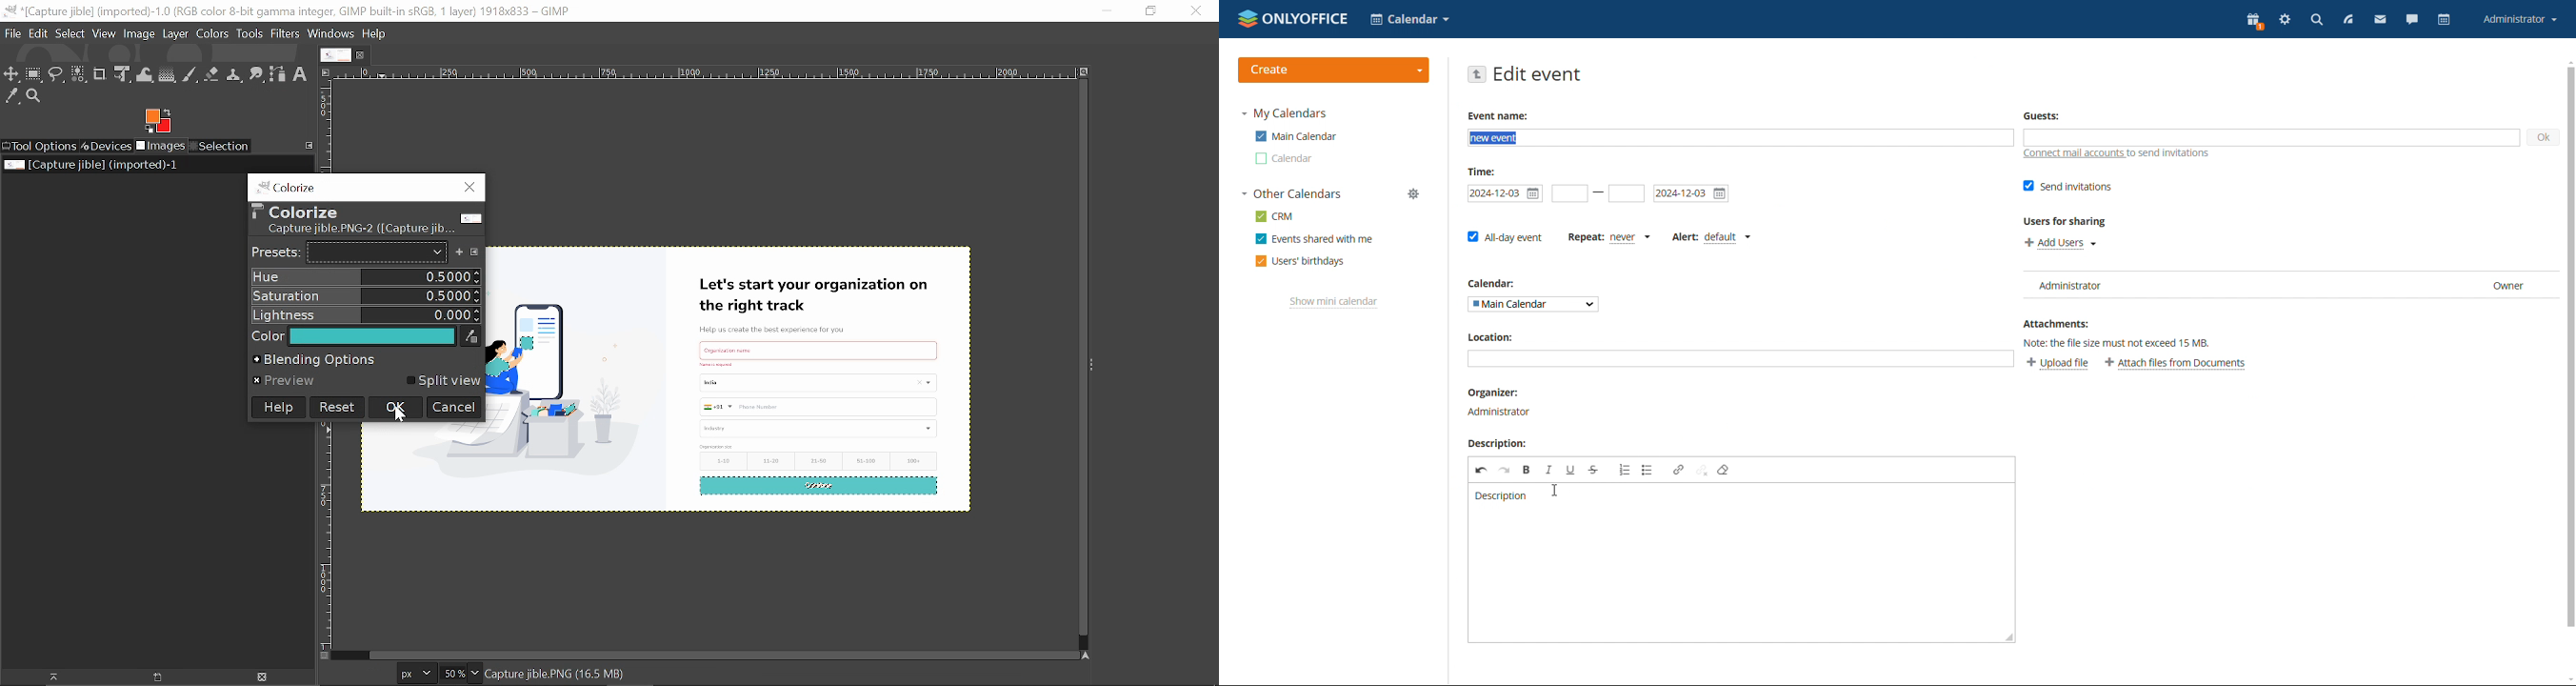 The image size is (2576, 700). What do you see at coordinates (733, 375) in the screenshot?
I see `current image` at bounding box center [733, 375].